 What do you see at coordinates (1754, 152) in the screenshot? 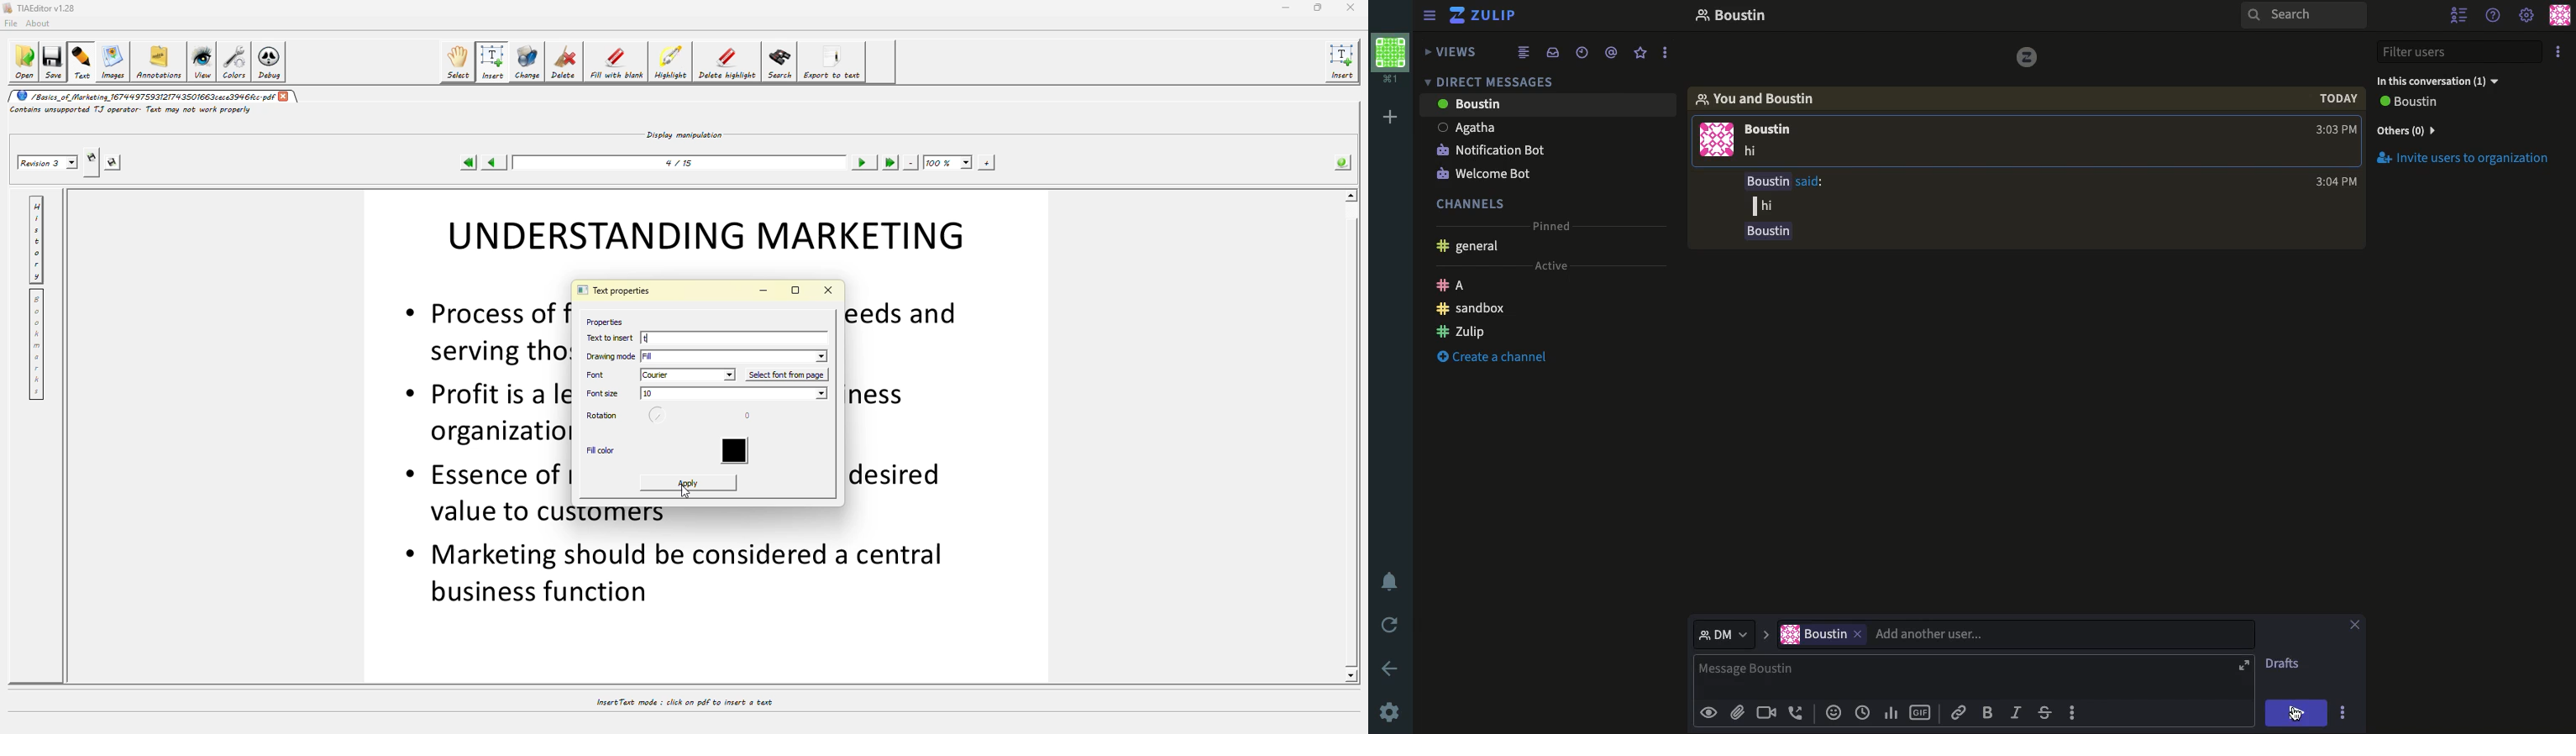
I see `Text` at bounding box center [1754, 152].